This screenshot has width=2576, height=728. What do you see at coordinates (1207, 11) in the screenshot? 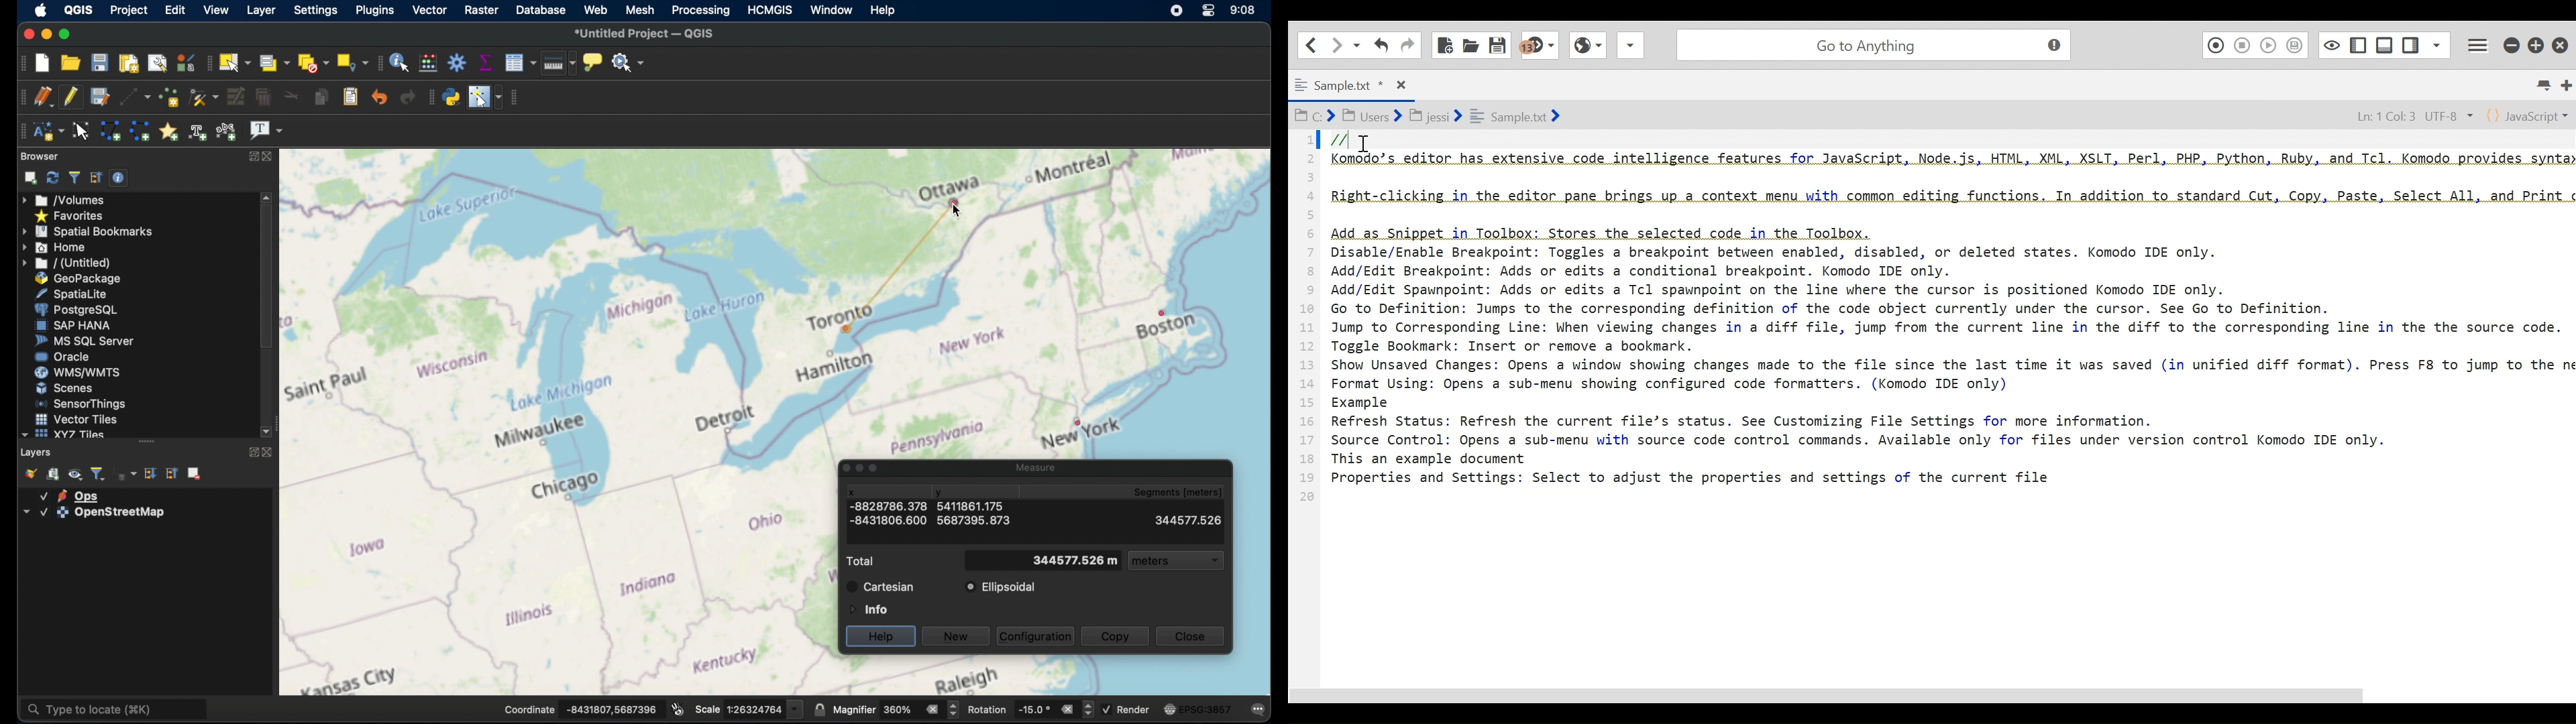
I see `control center macOS` at bounding box center [1207, 11].